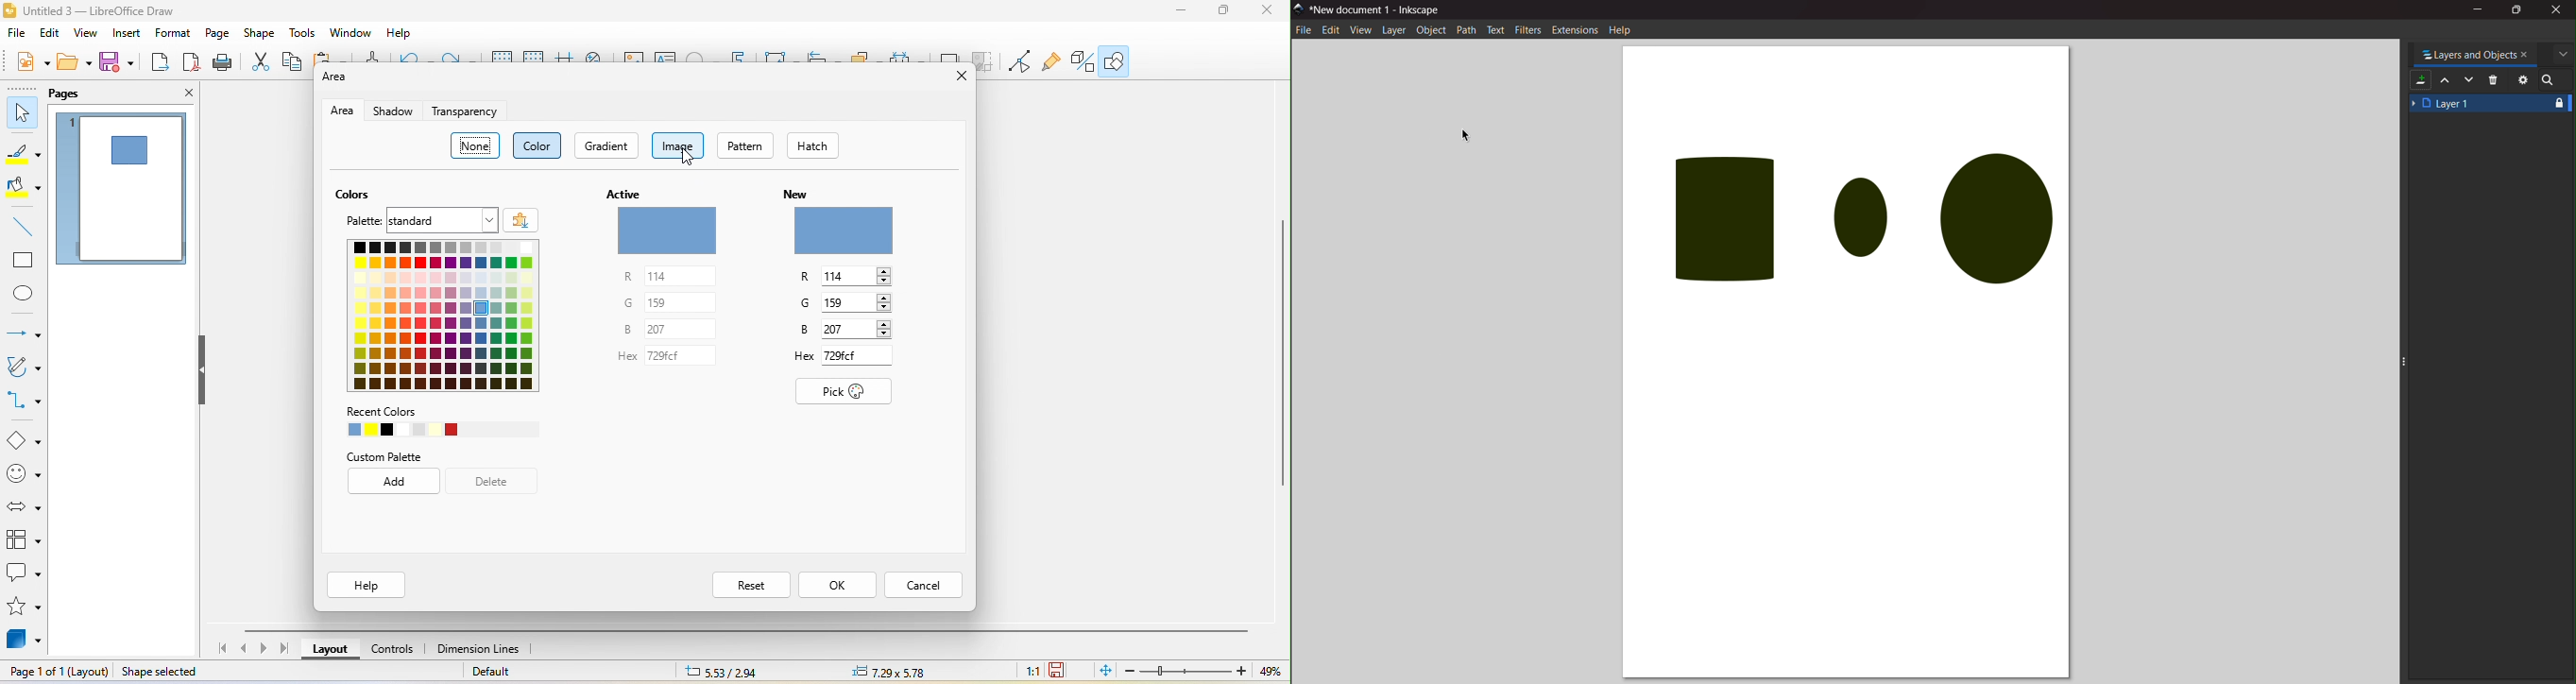 The height and width of the screenshot is (700, 2576). I want to click on pick, so click(846, 395).